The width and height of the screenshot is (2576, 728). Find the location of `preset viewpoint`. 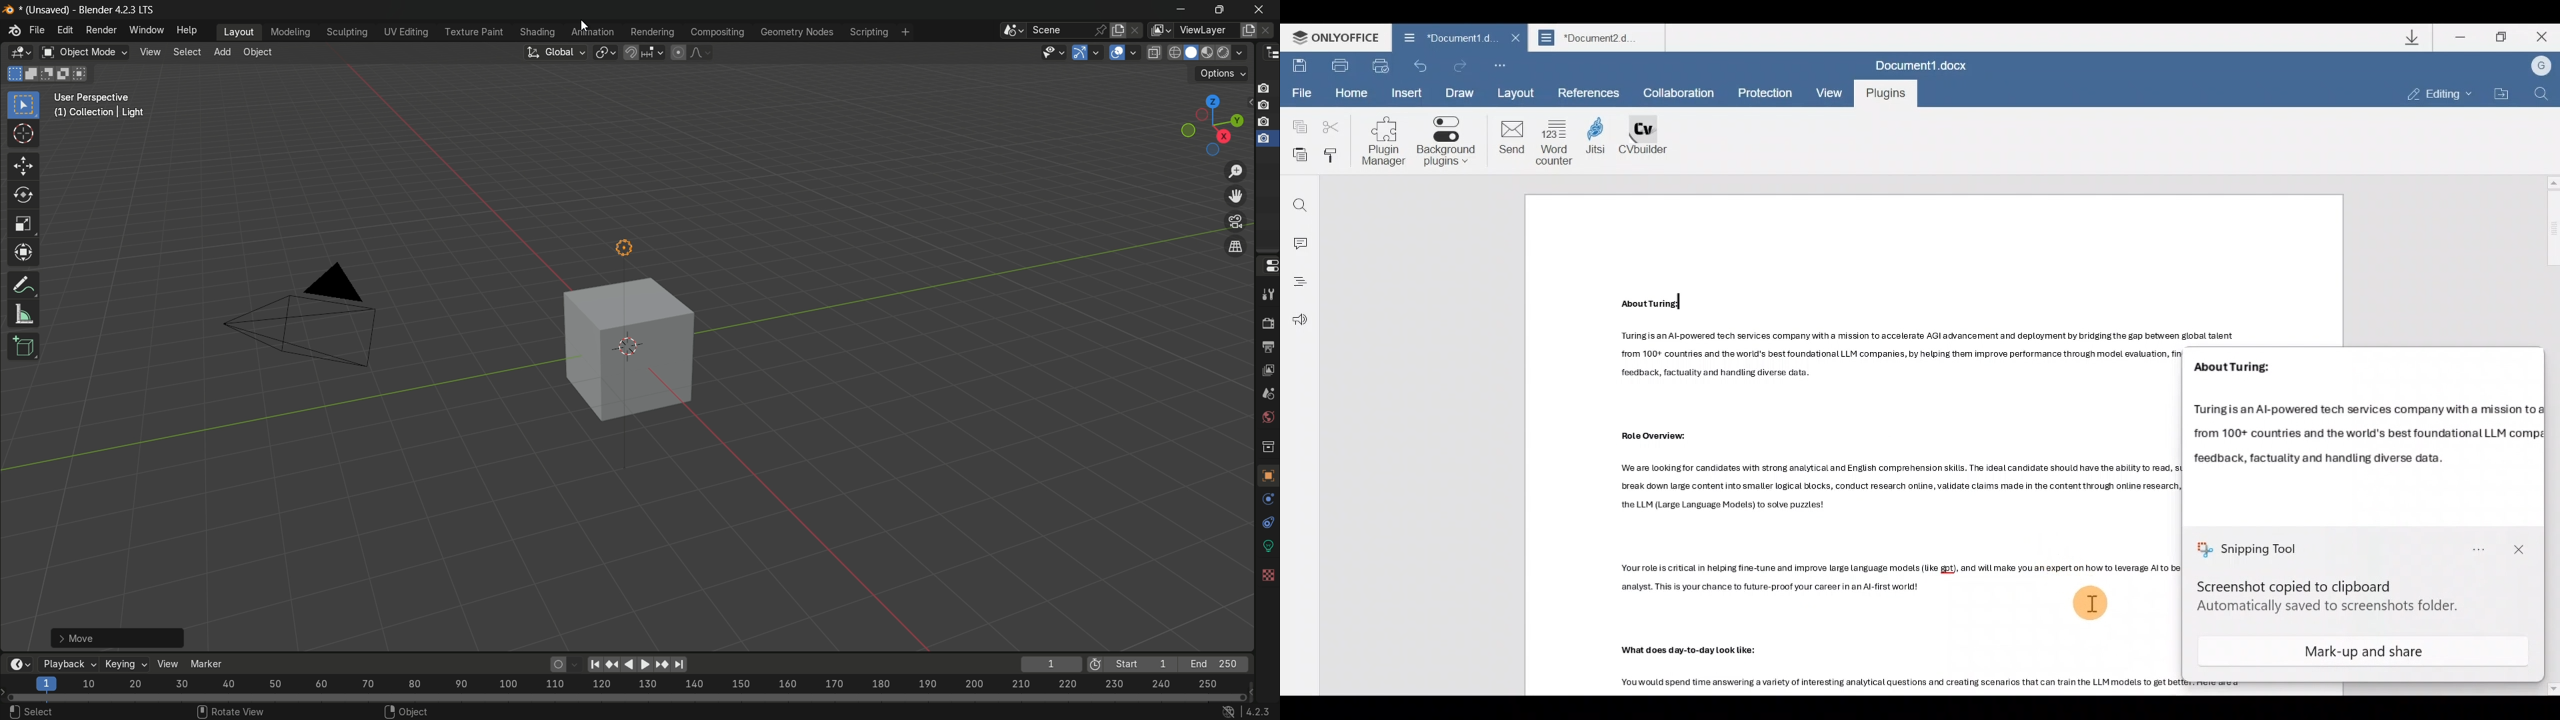

preset viewpoint is located at coordinates (1203, 123).